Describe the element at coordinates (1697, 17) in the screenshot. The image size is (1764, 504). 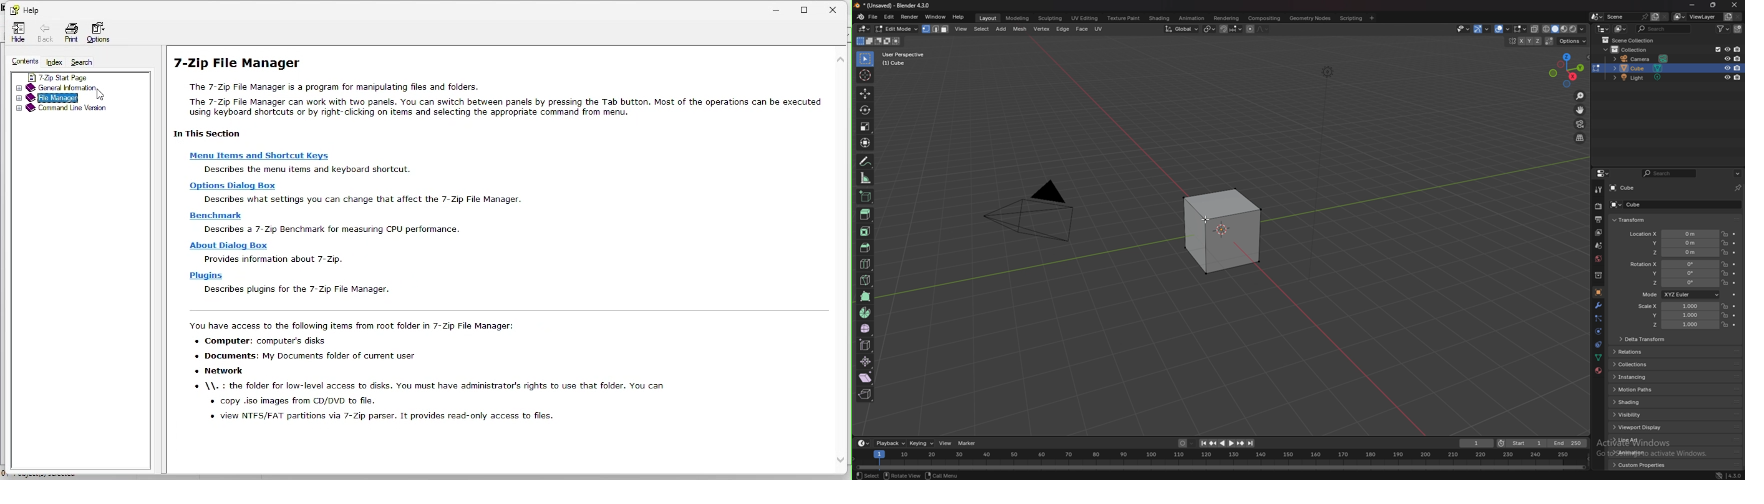
I see `viewlayer` at that location.